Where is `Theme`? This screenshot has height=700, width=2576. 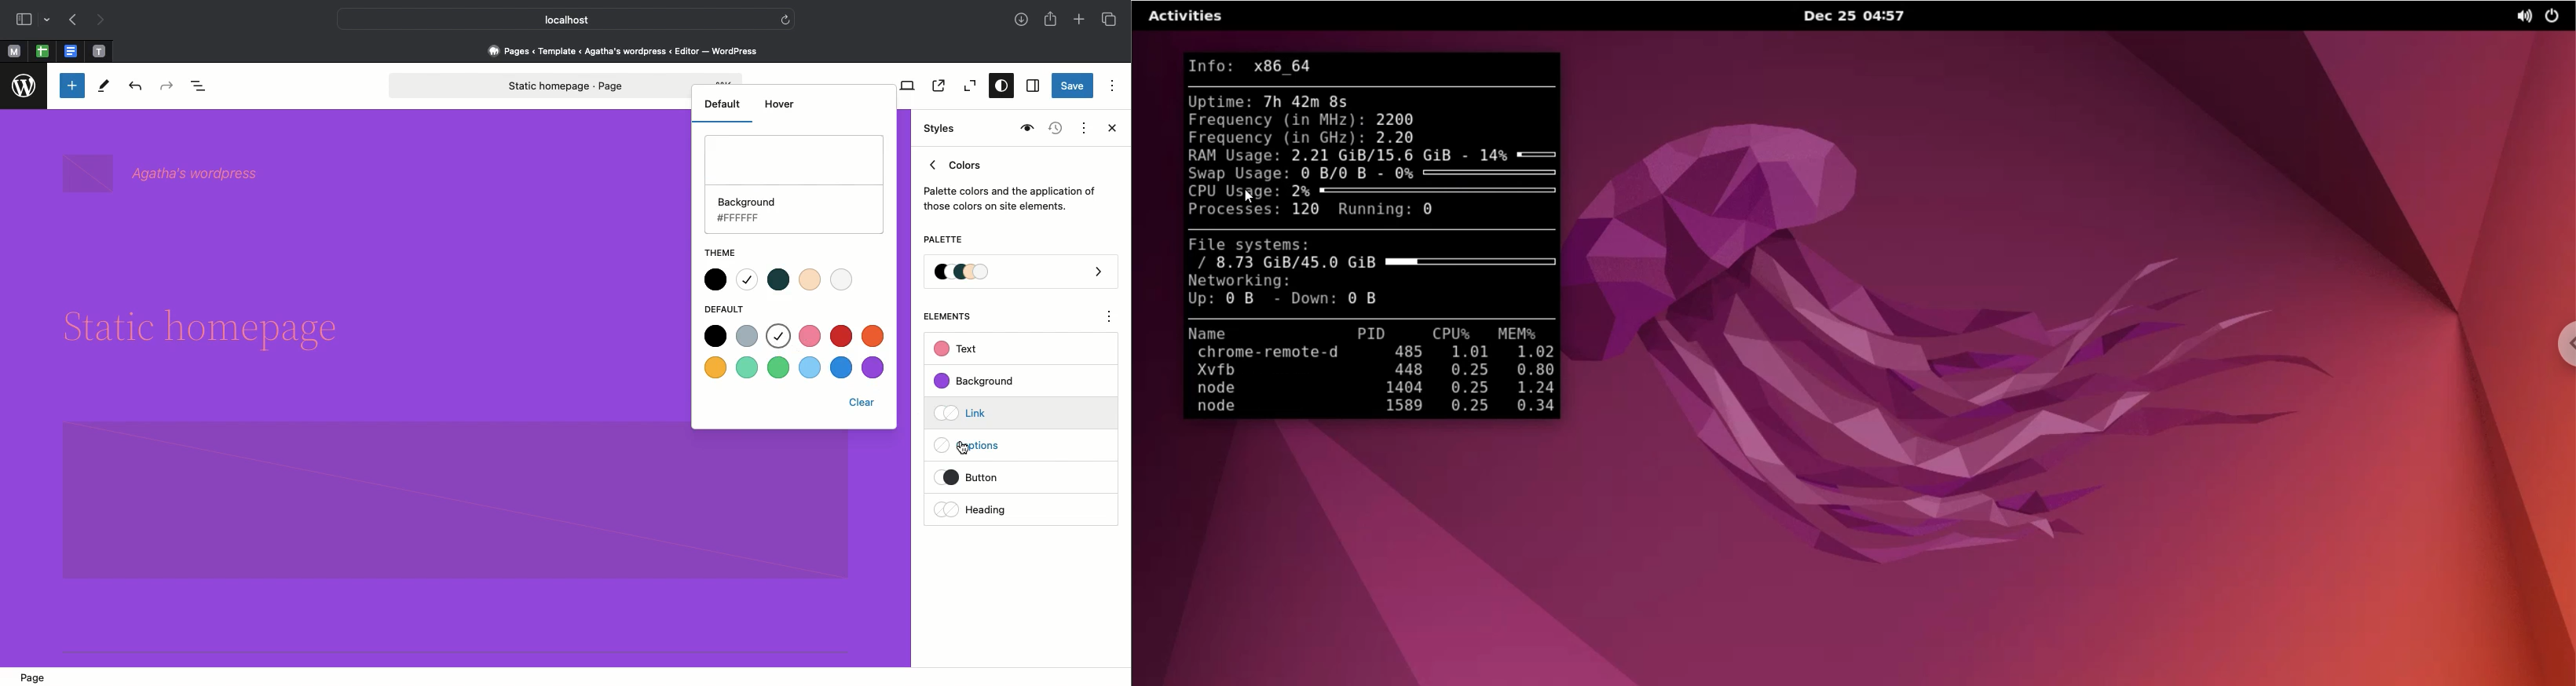 Theme is located at coordinates (729, 251).